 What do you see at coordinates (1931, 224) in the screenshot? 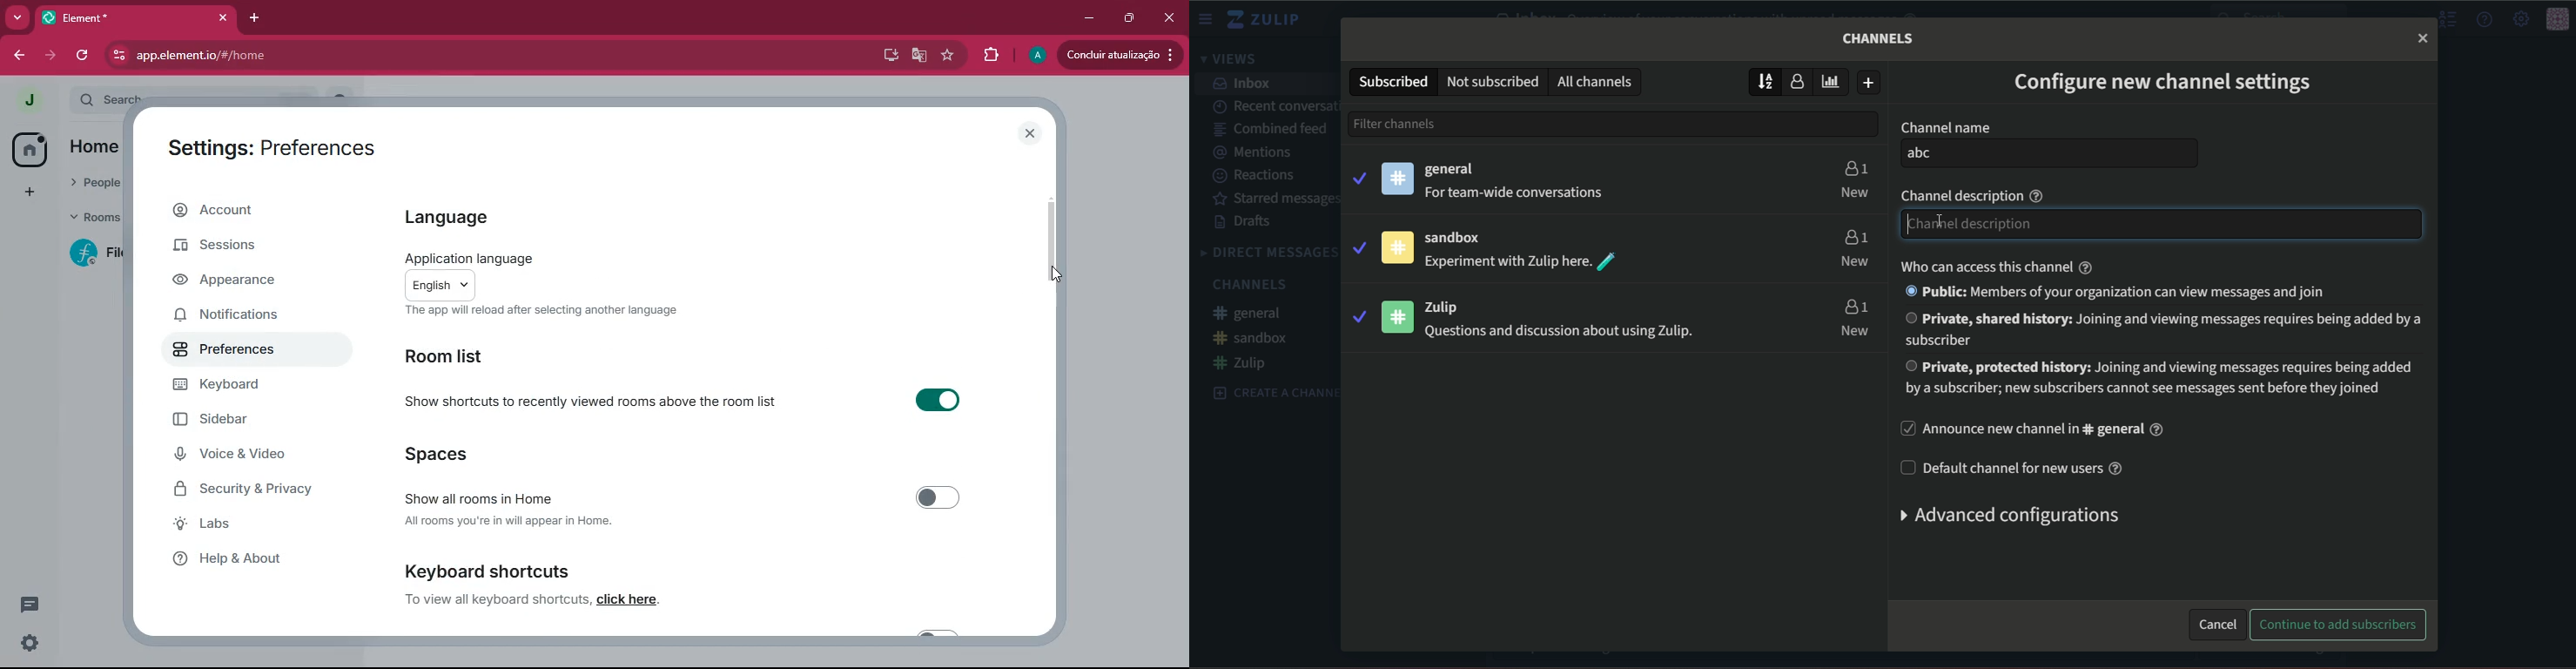
I see `Cursor` at bounding box center [1931, 224].